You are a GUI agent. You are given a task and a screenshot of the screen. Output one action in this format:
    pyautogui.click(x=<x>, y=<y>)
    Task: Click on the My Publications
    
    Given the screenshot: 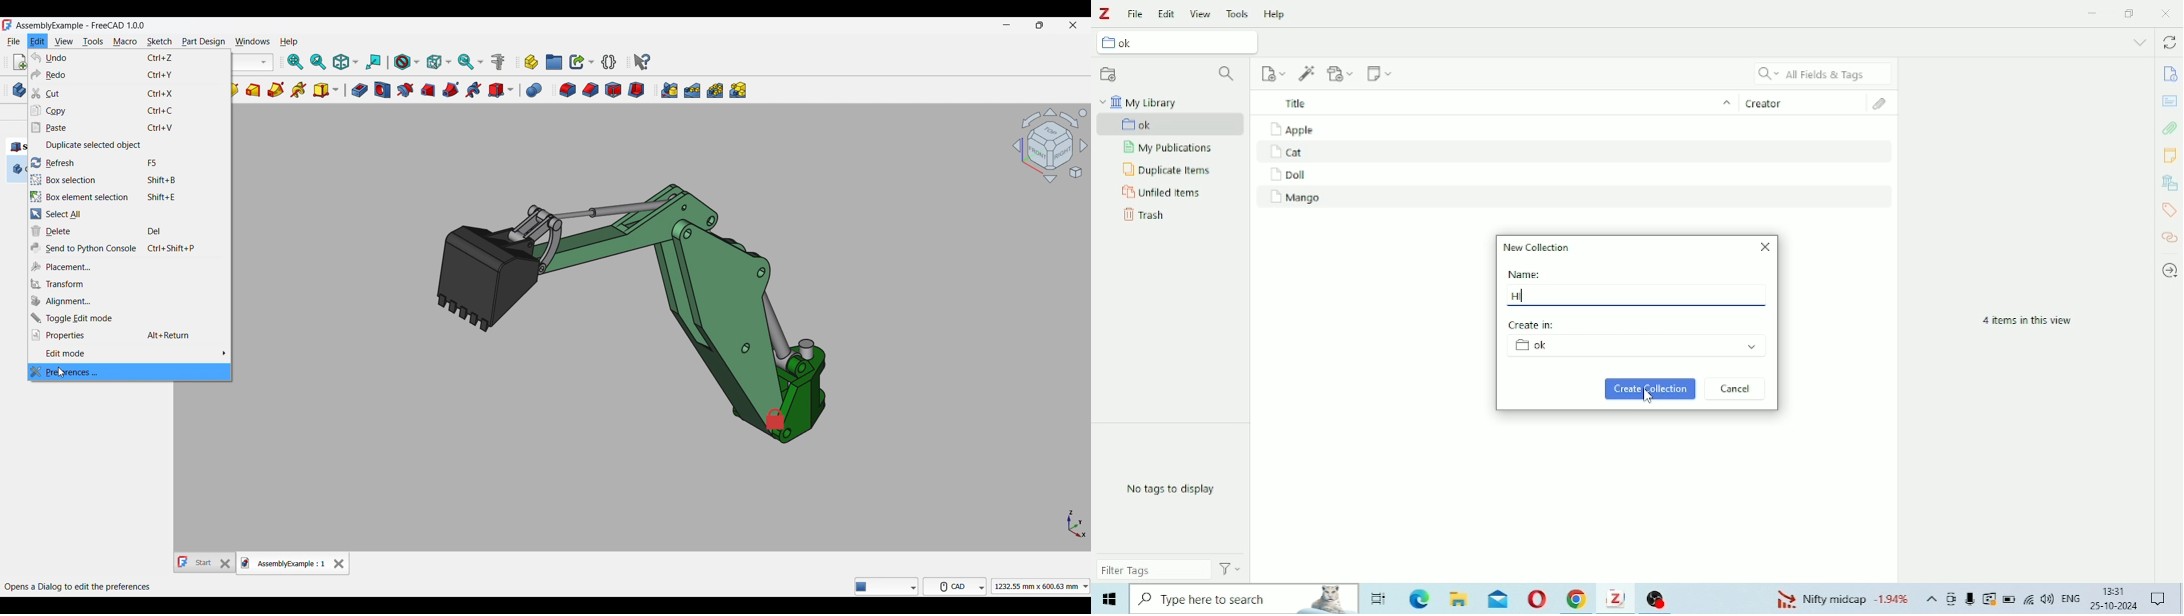 What is the action you would take?
    pyautogui.click(x=1171, y=148)
    